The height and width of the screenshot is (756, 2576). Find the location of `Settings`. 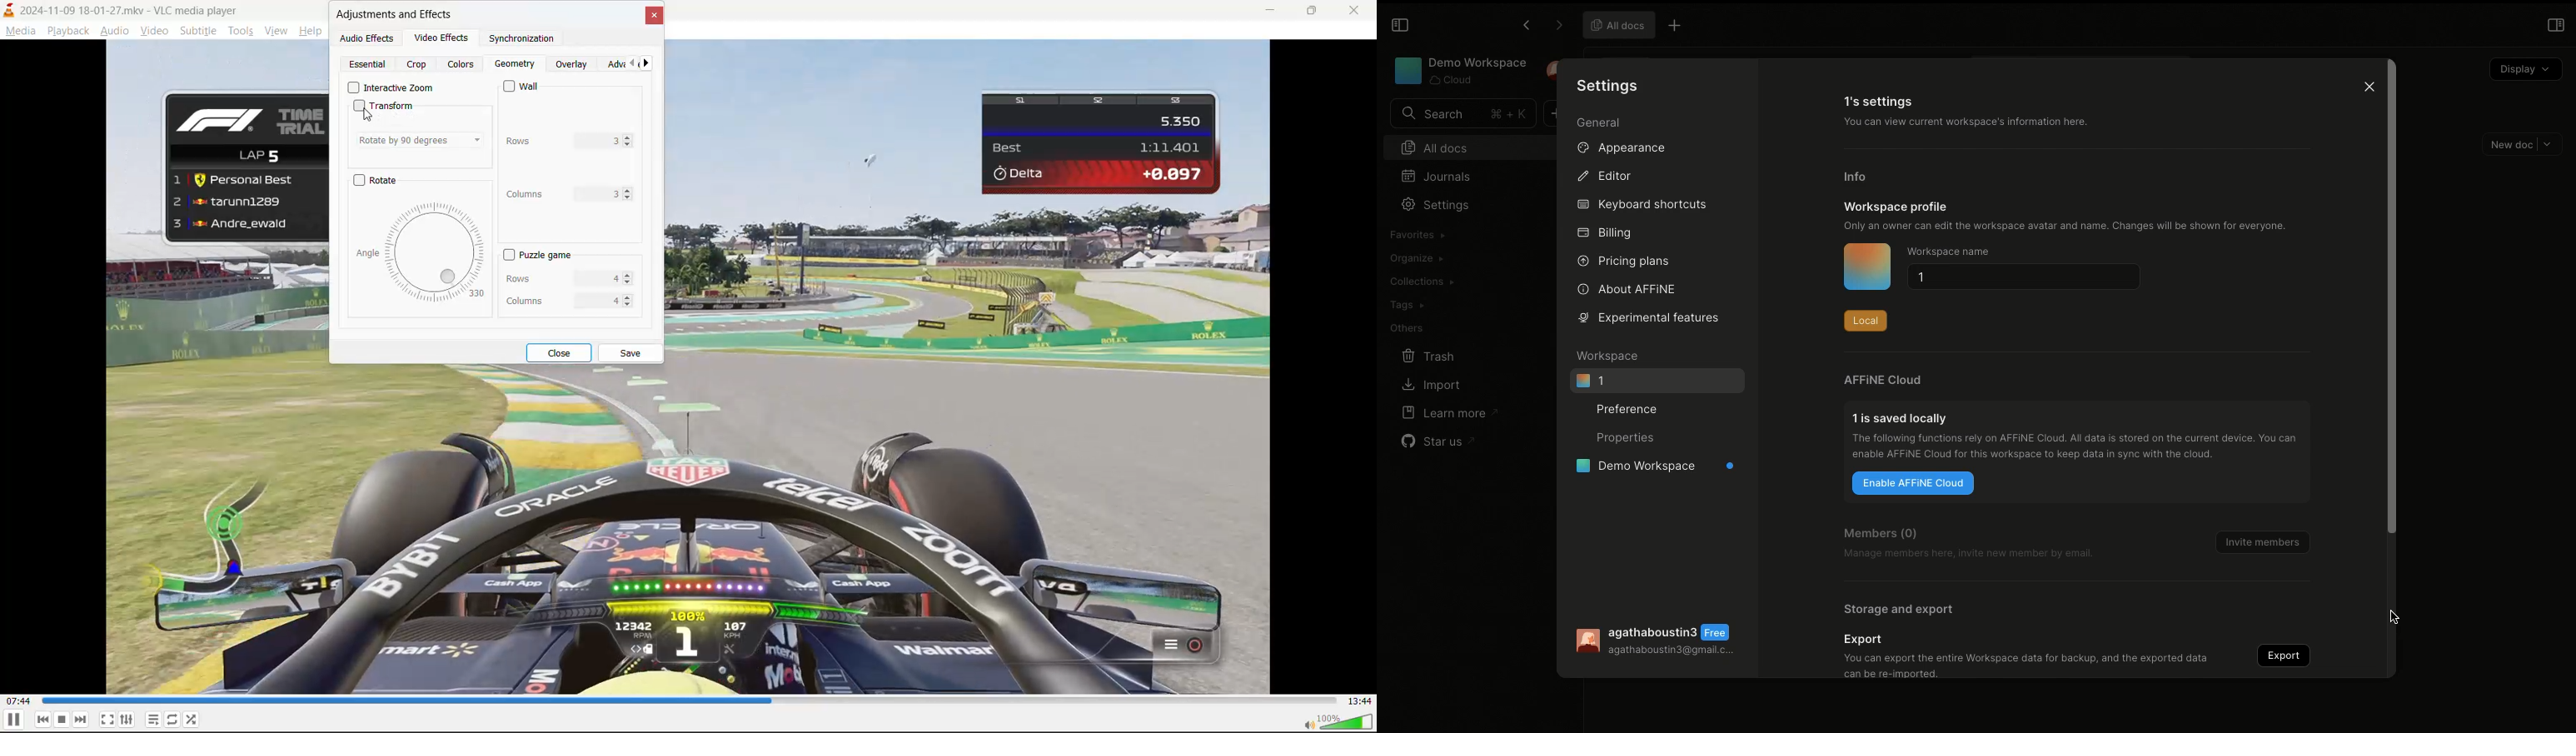

Settings is located at coordinates (1608, 85).